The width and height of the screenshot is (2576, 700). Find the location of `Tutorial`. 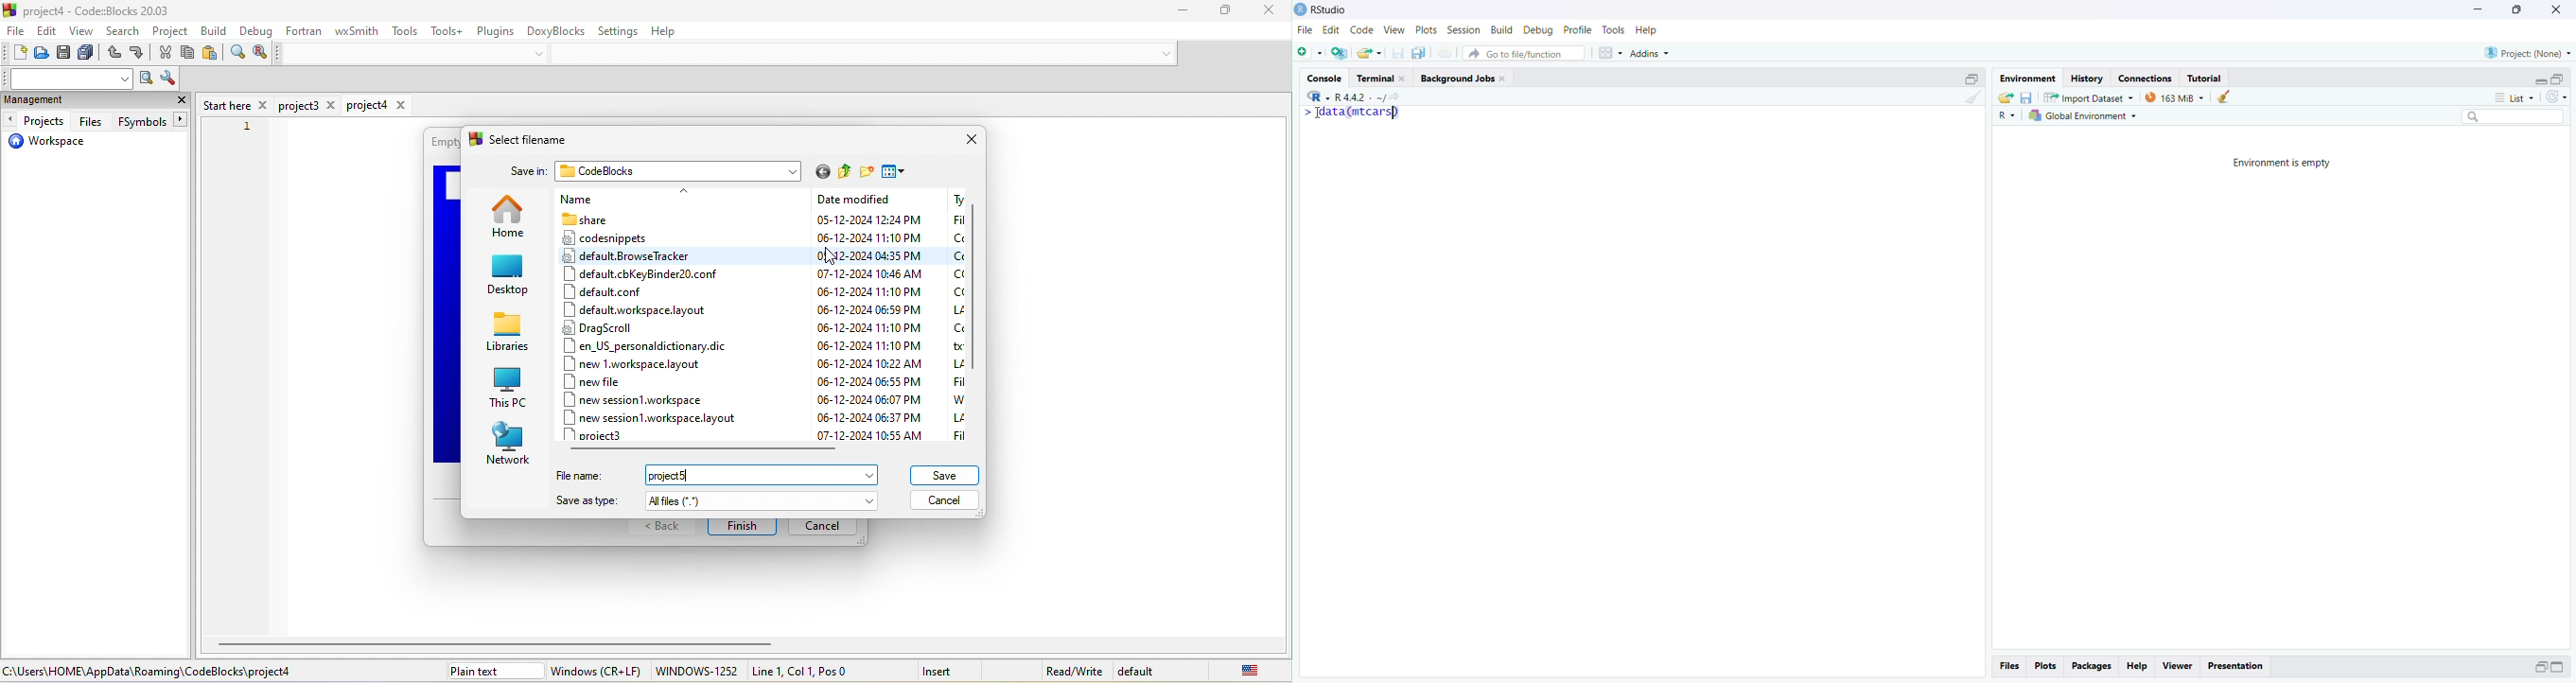

Tutorial is located at coordinates (2206, 78).